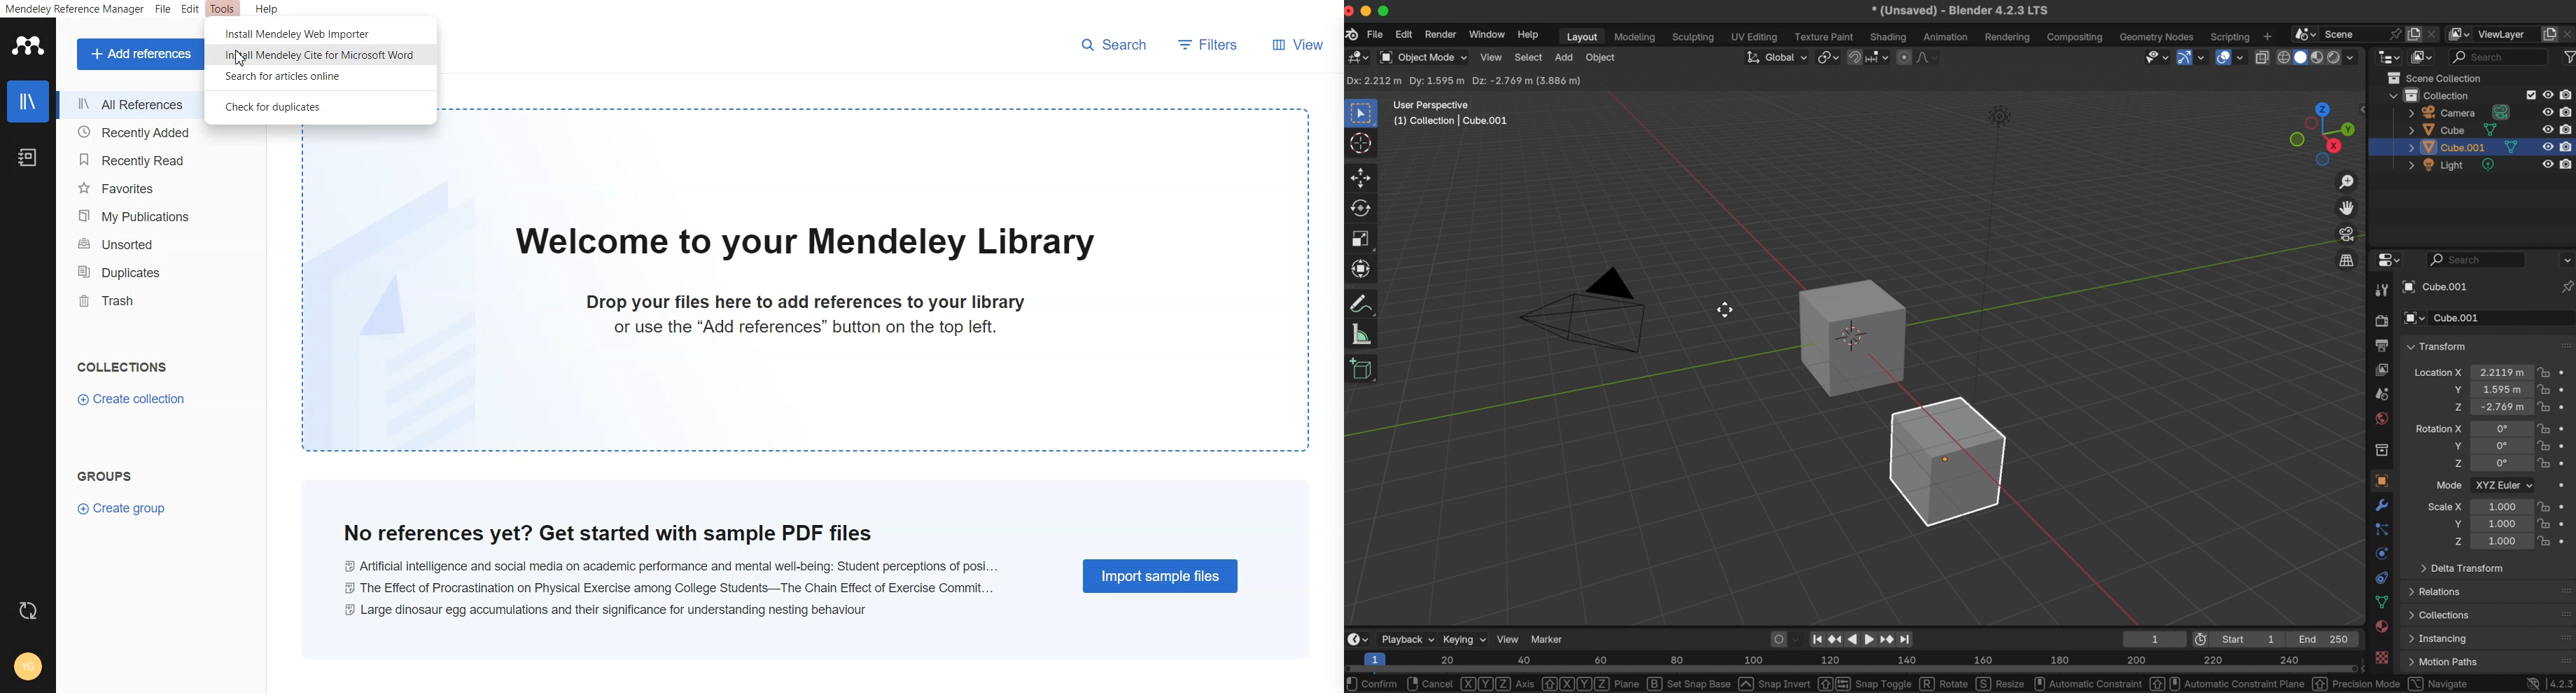 Image resolution: width=2576 pixels, height=700 pixels. Describe the element at coordinates (1431, 683) in the screenshot. I see `cancel` at that location.